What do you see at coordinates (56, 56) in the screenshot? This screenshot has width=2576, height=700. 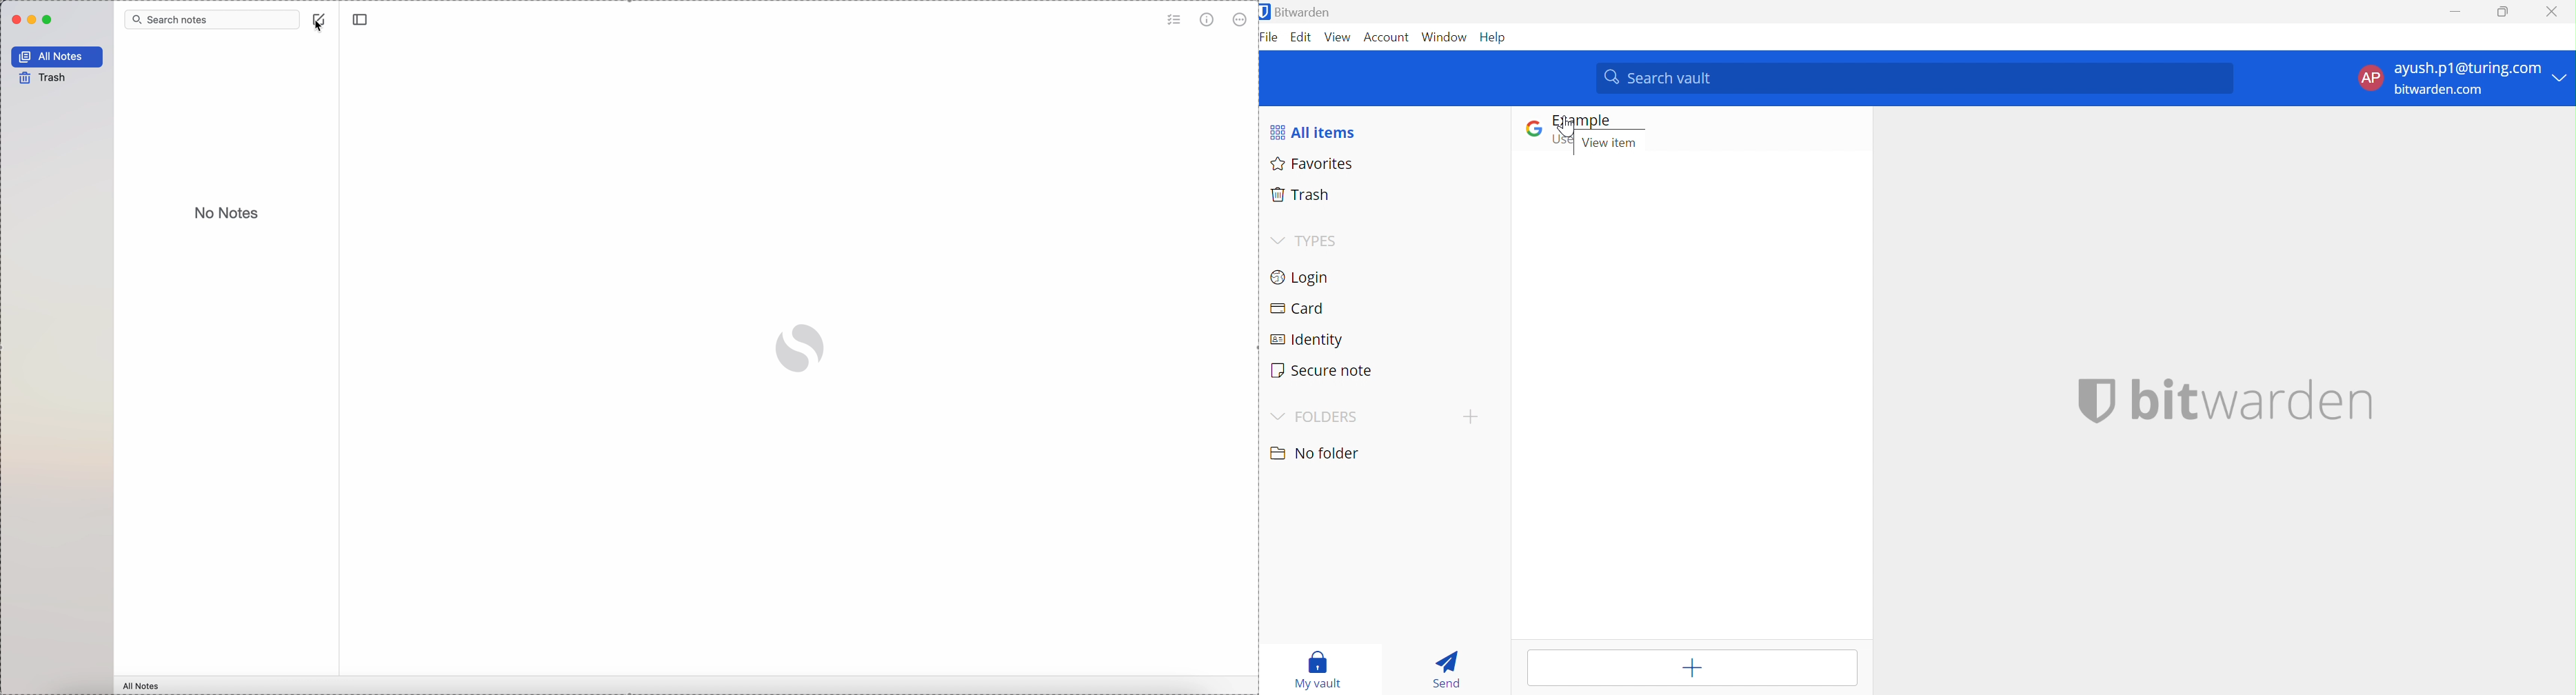 I see `all notes` at bounding box center [56, 56].